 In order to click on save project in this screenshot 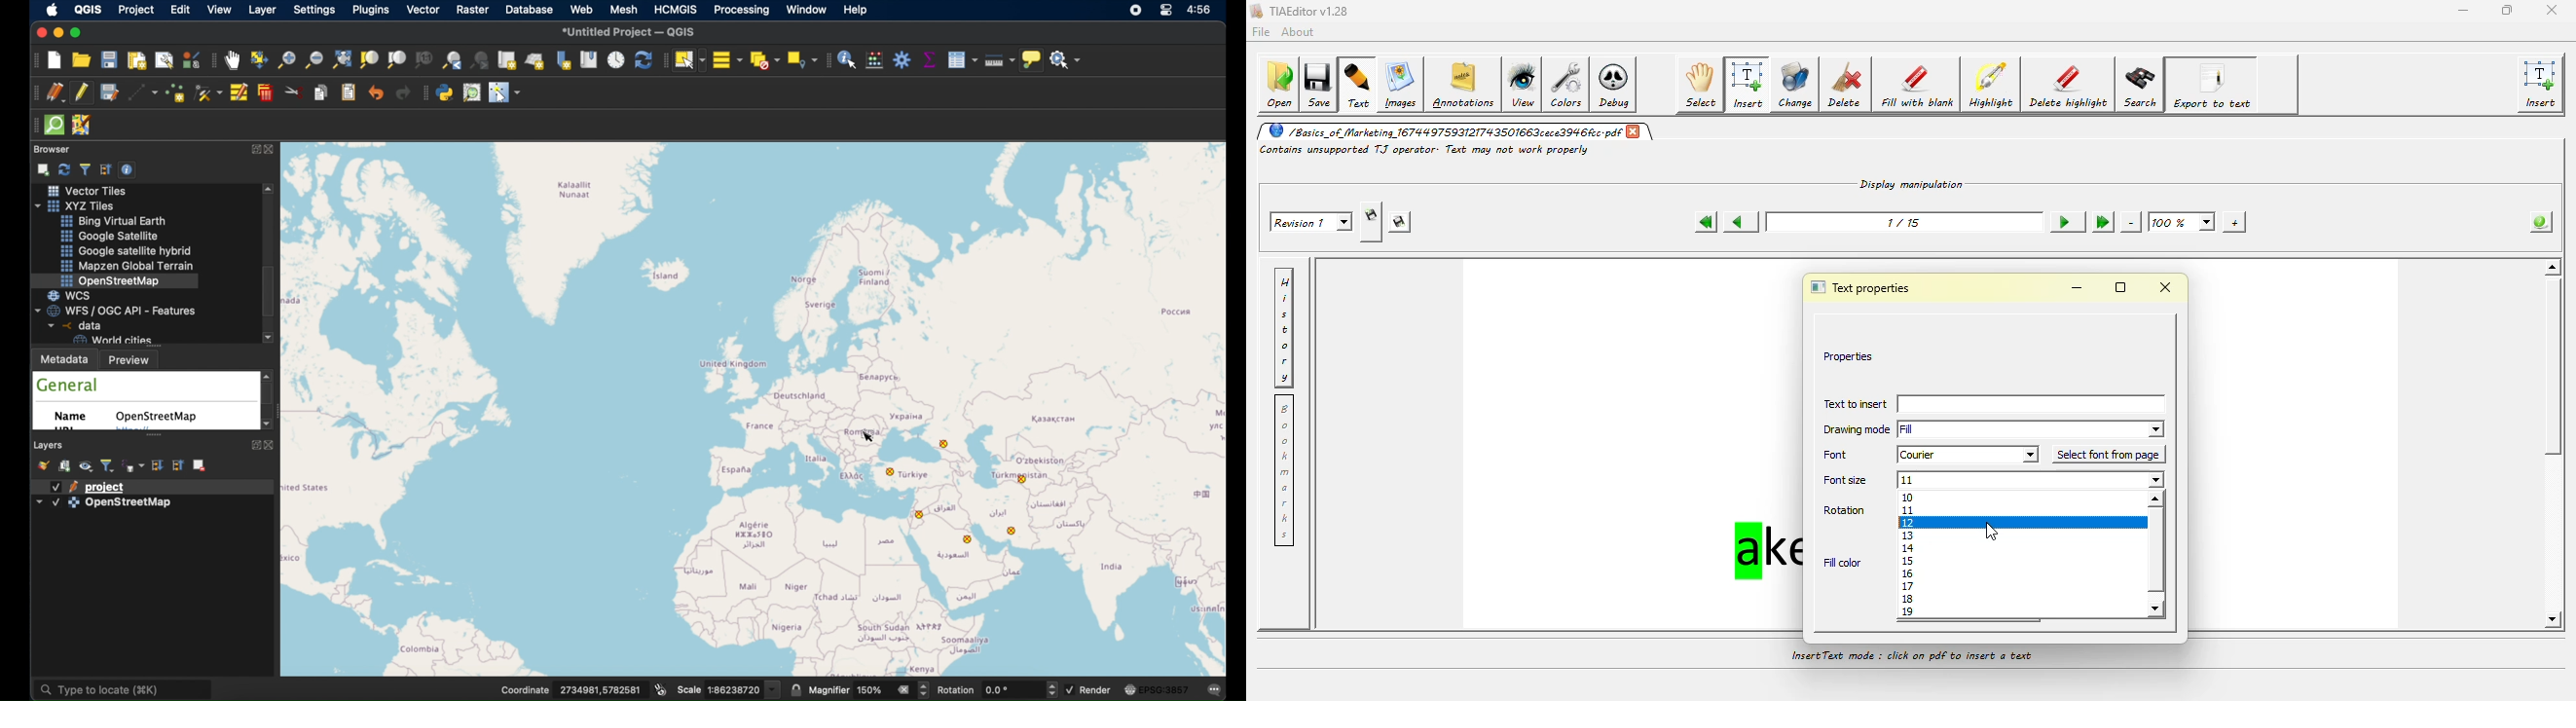, I will do `click(110, 60)`.